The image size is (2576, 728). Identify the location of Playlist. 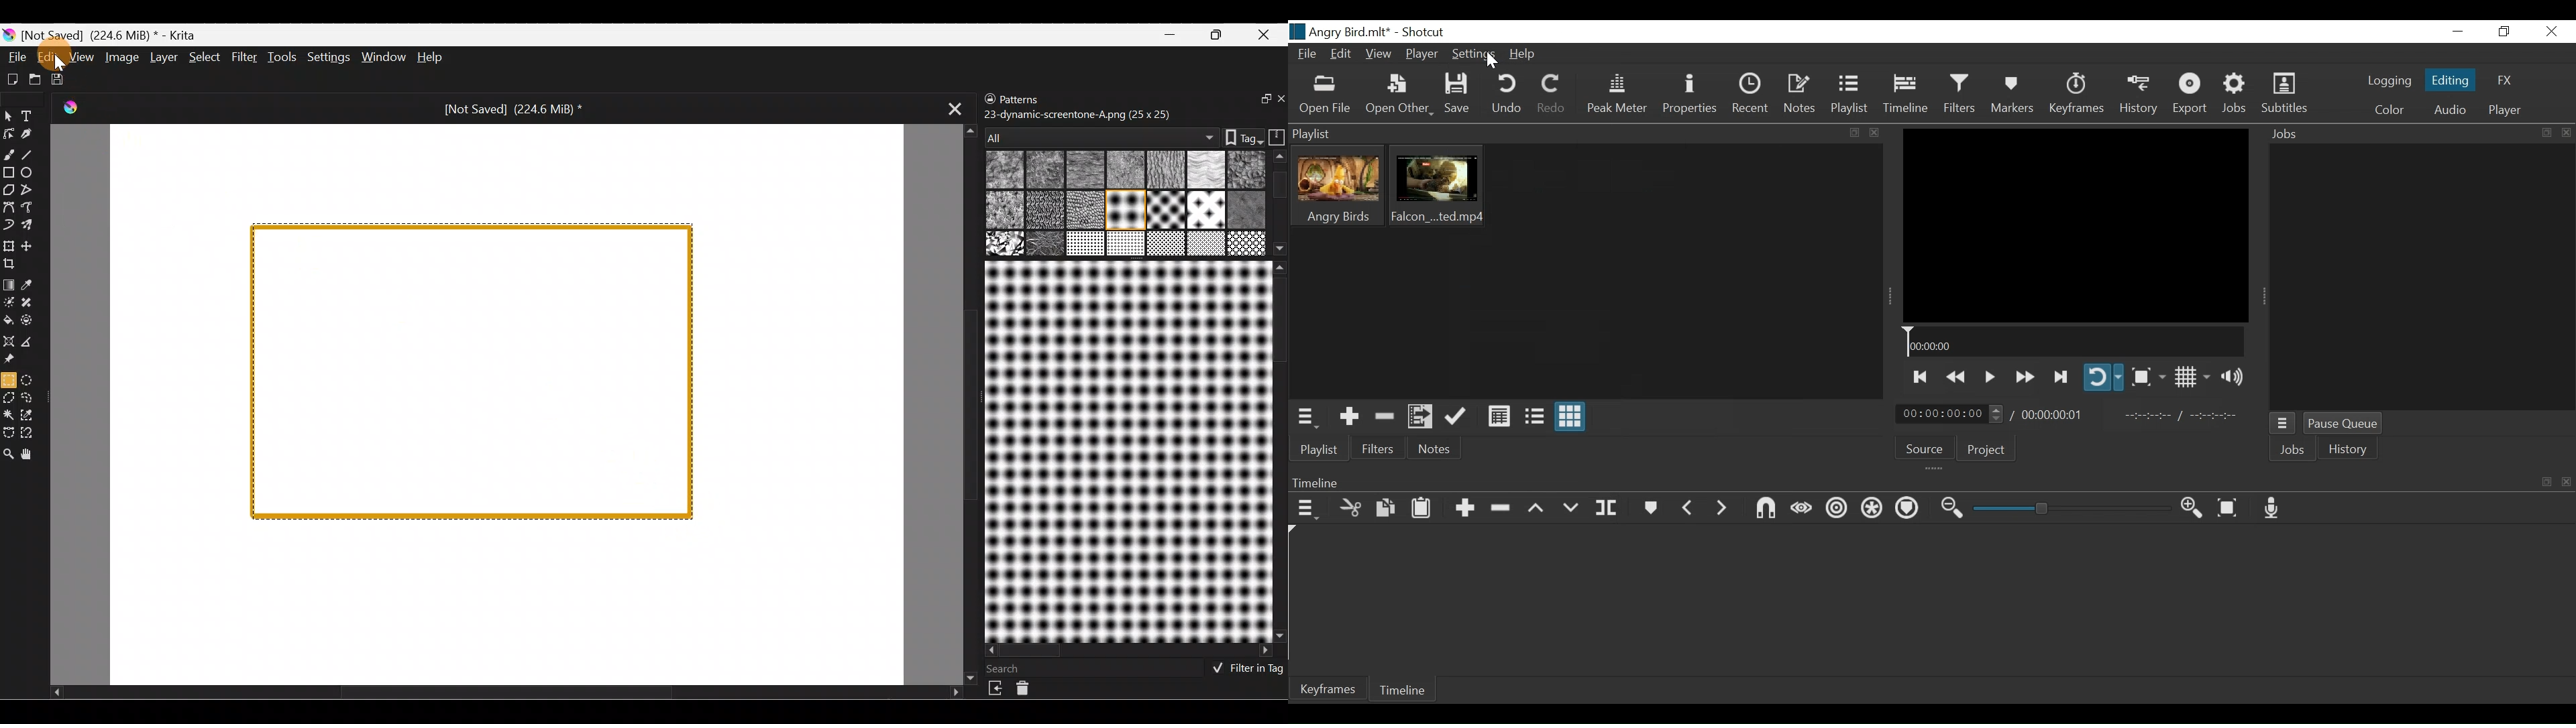
(1849, 96).